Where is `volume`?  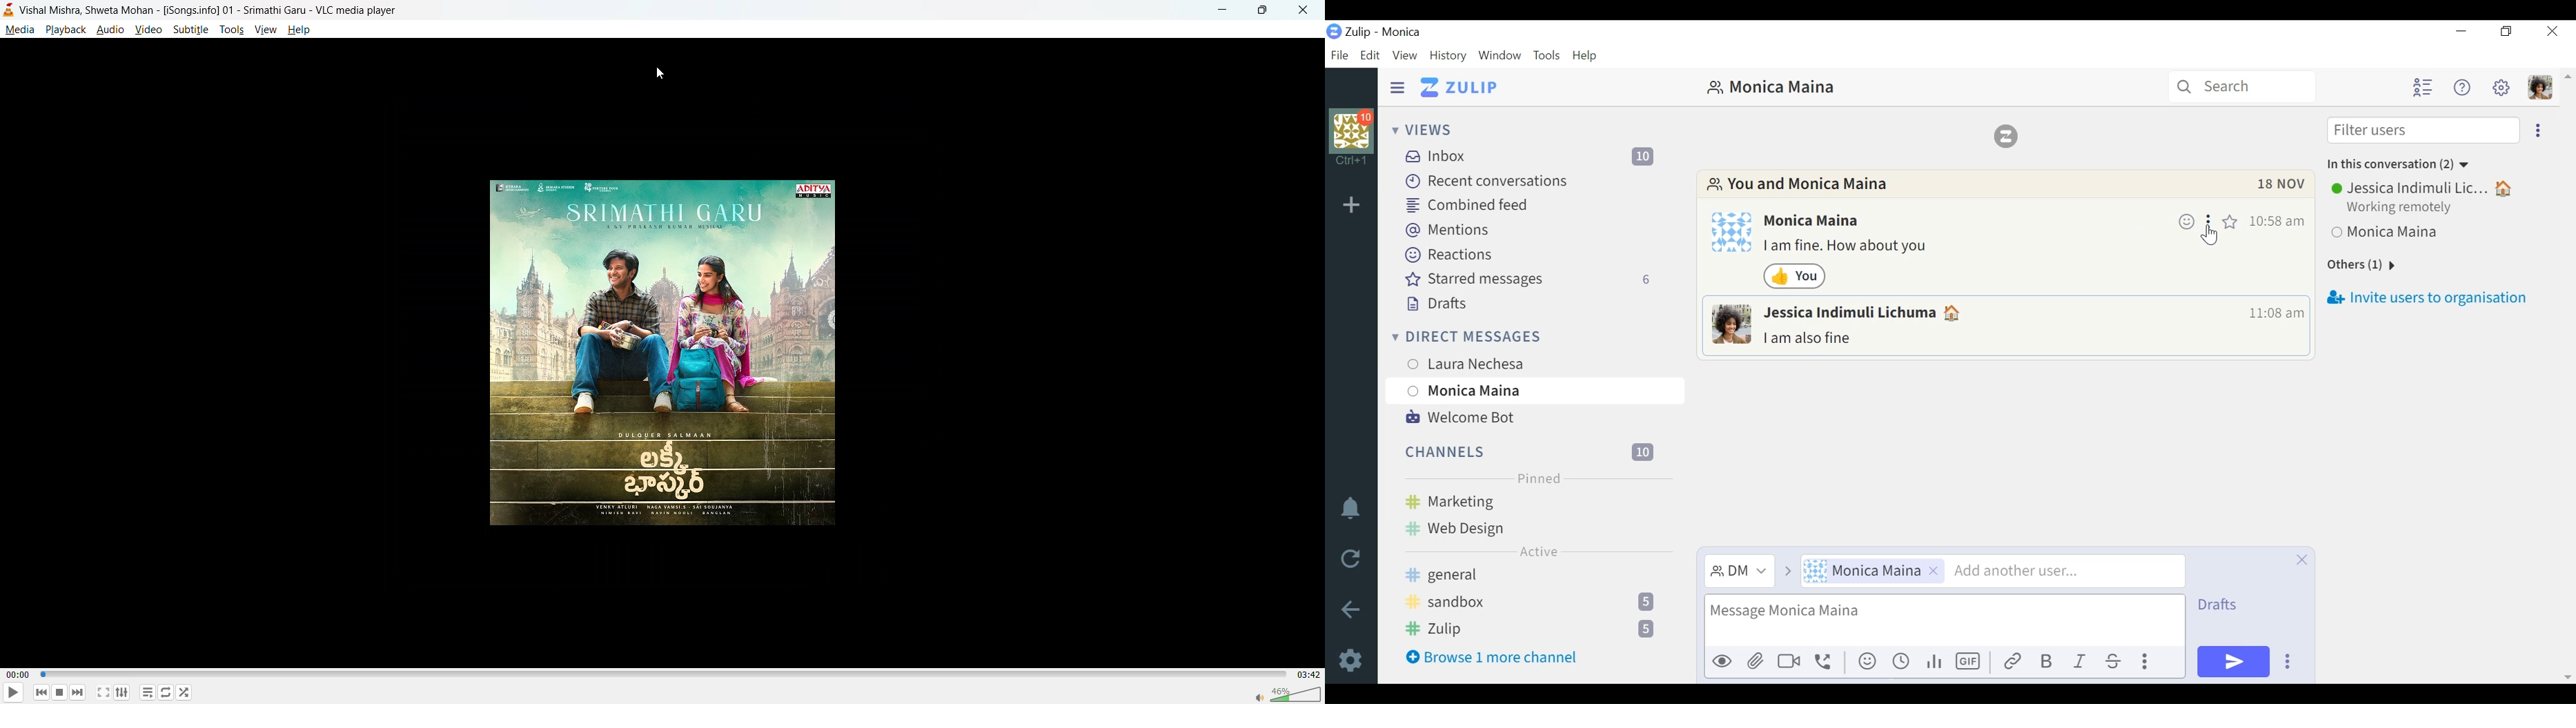
volume is located at coordinates (1288, 692).